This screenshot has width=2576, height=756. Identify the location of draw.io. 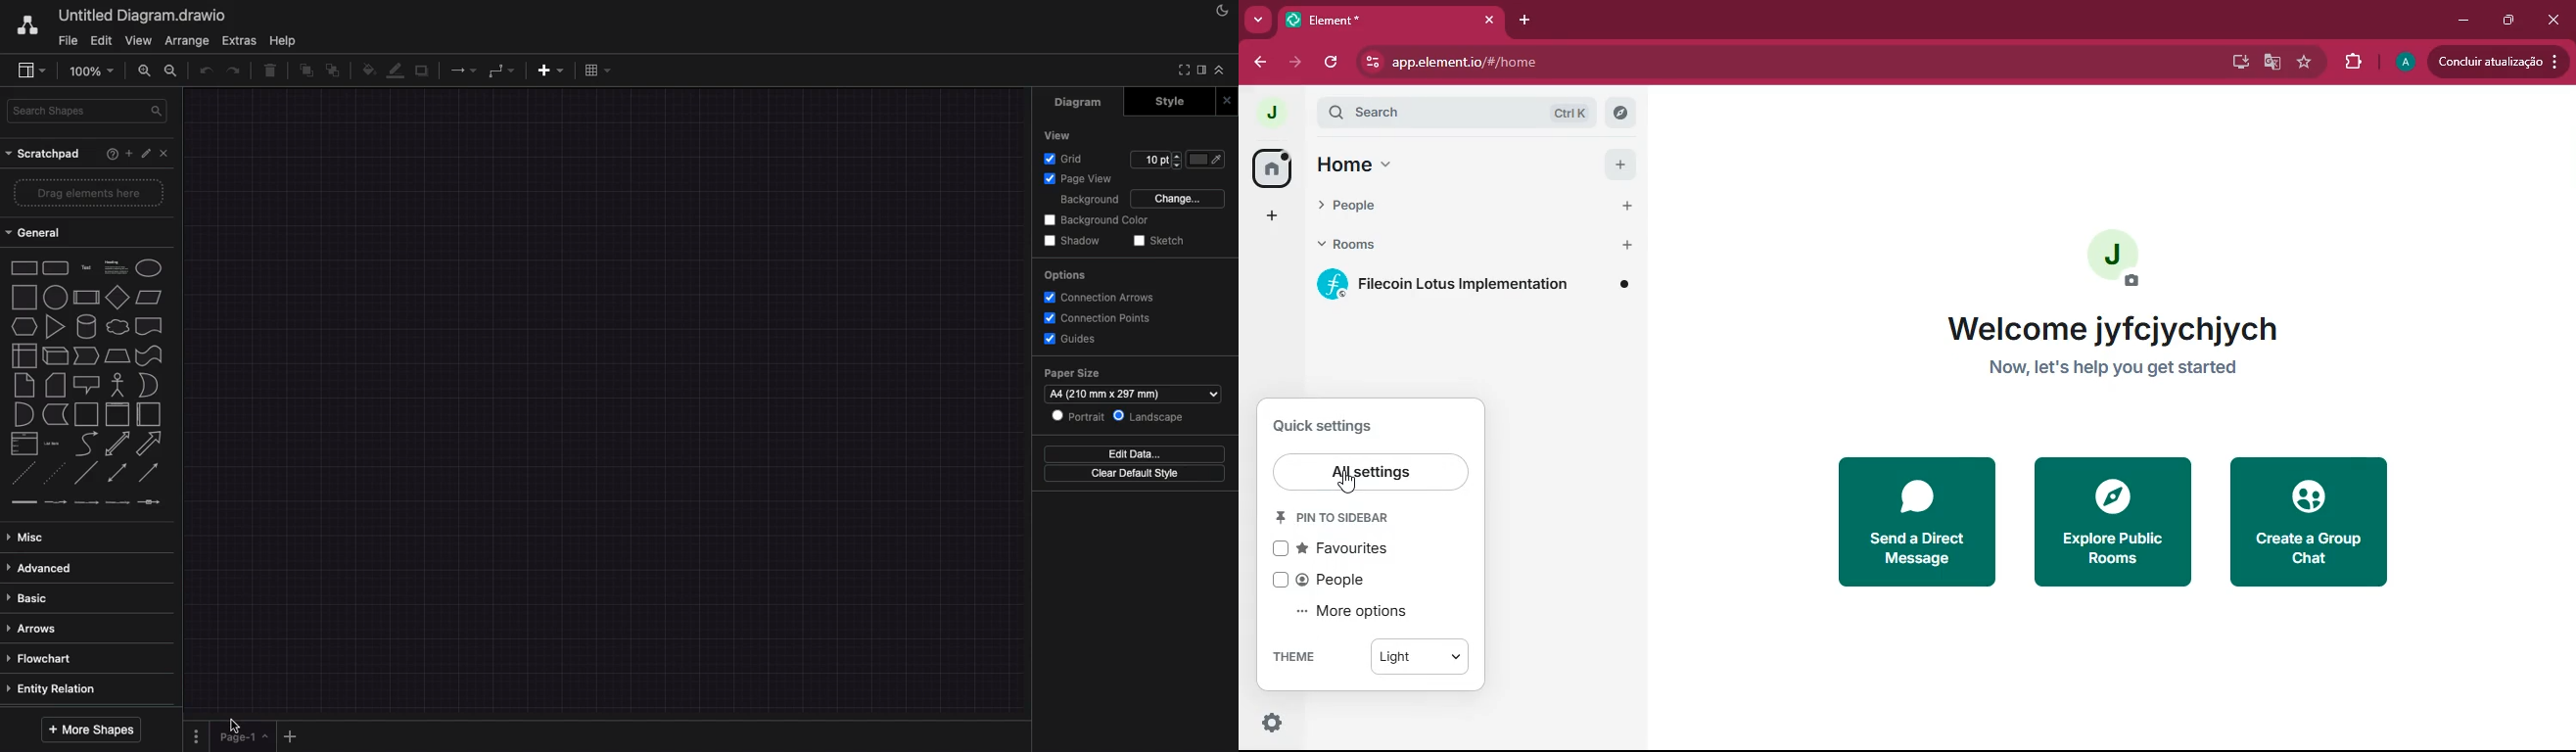
(27, 24).